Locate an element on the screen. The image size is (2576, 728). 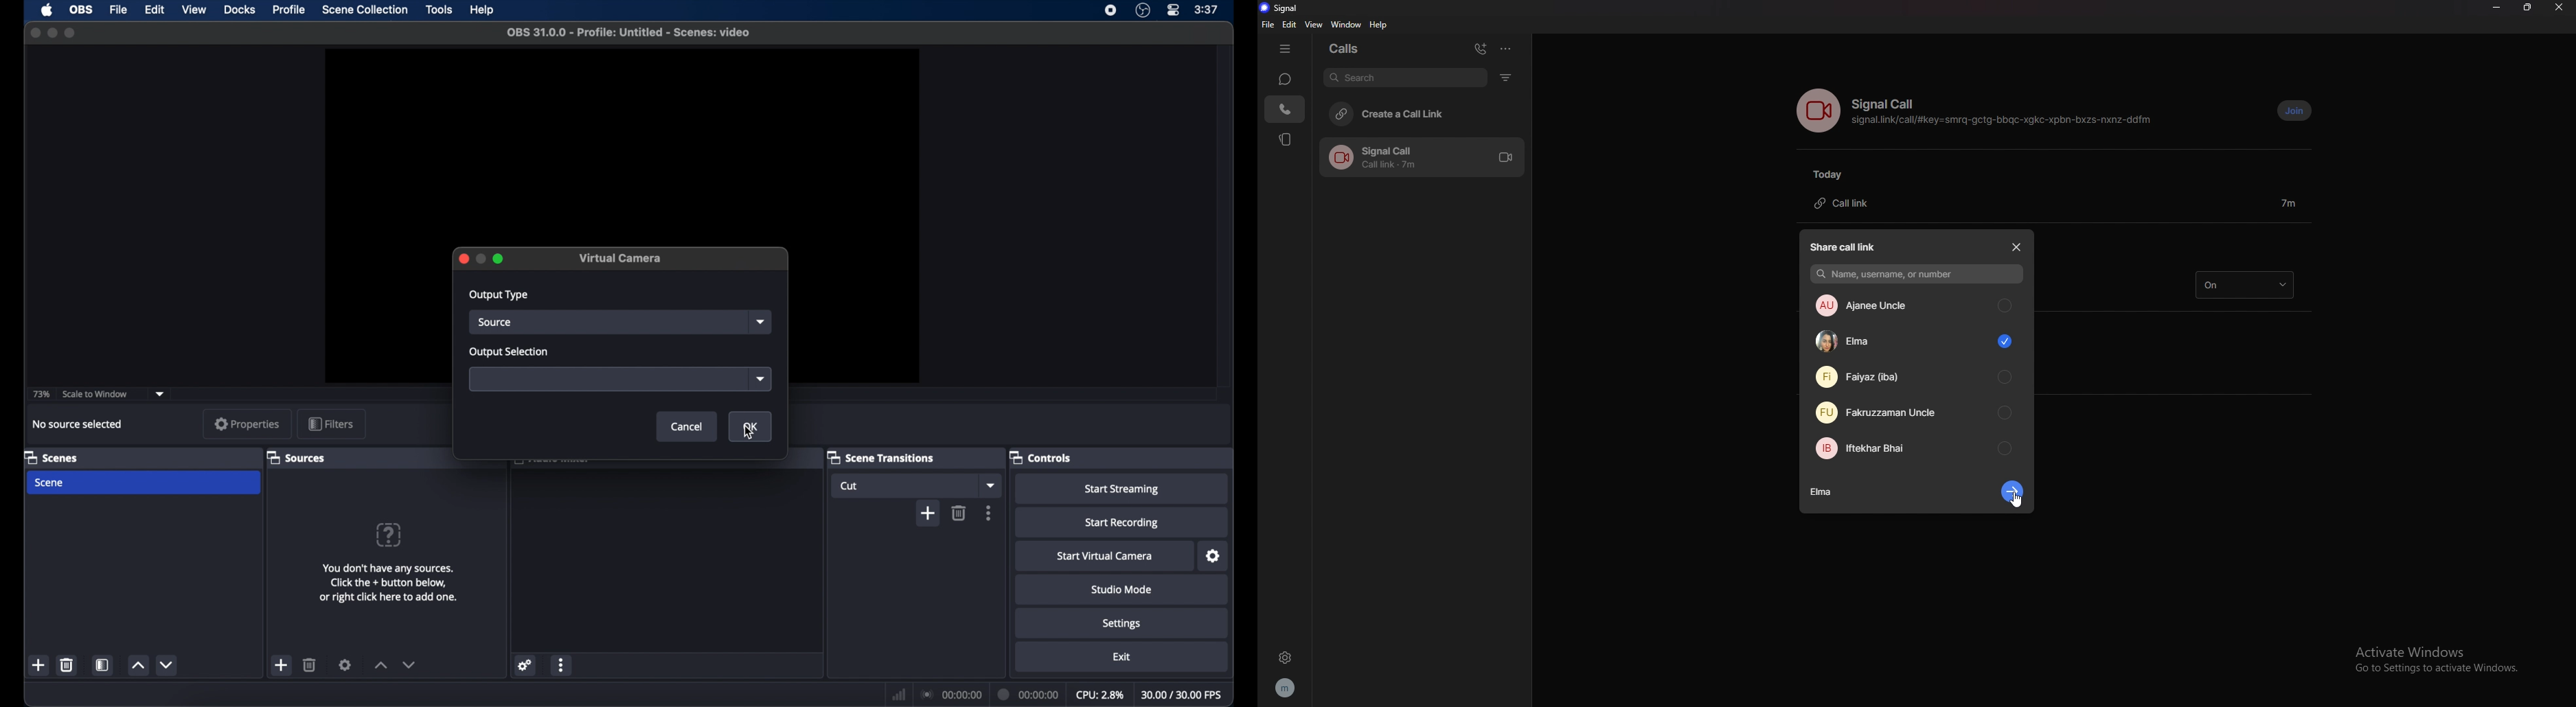
dropdown is located at coordinates (990, 485).